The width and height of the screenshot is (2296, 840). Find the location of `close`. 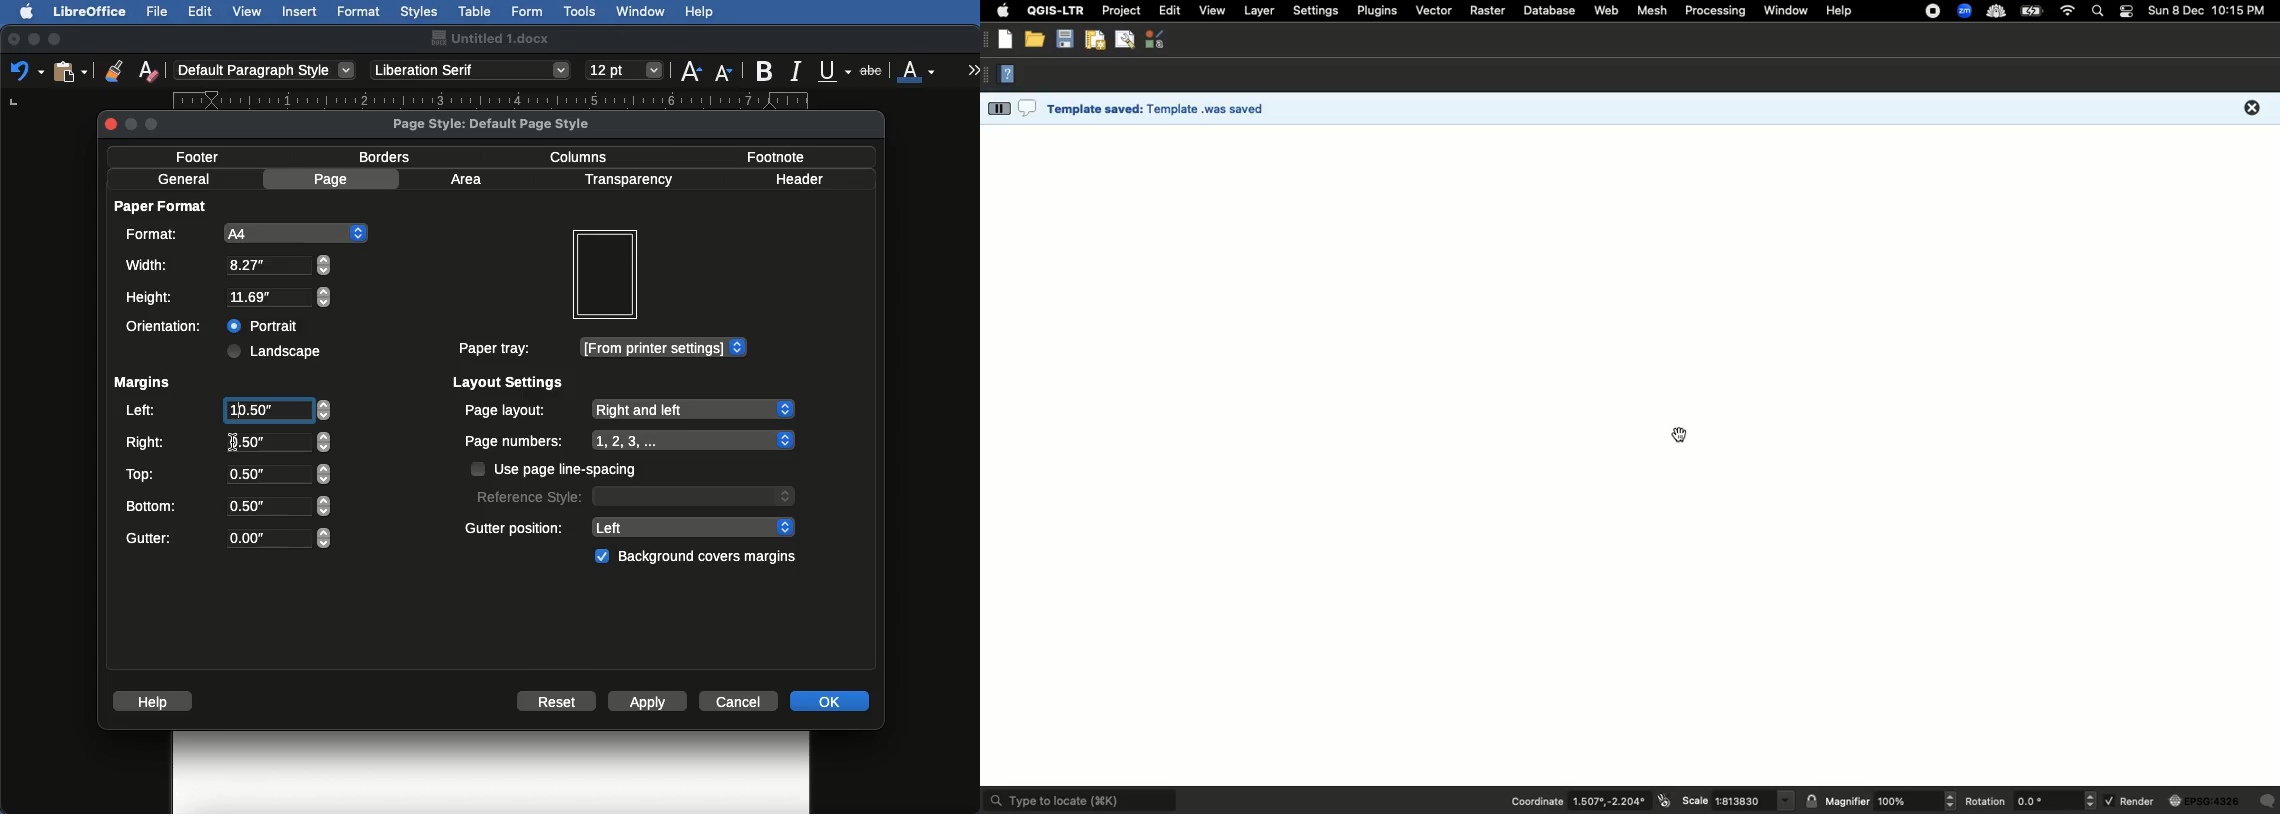

close is located at coordinates (111, 124).